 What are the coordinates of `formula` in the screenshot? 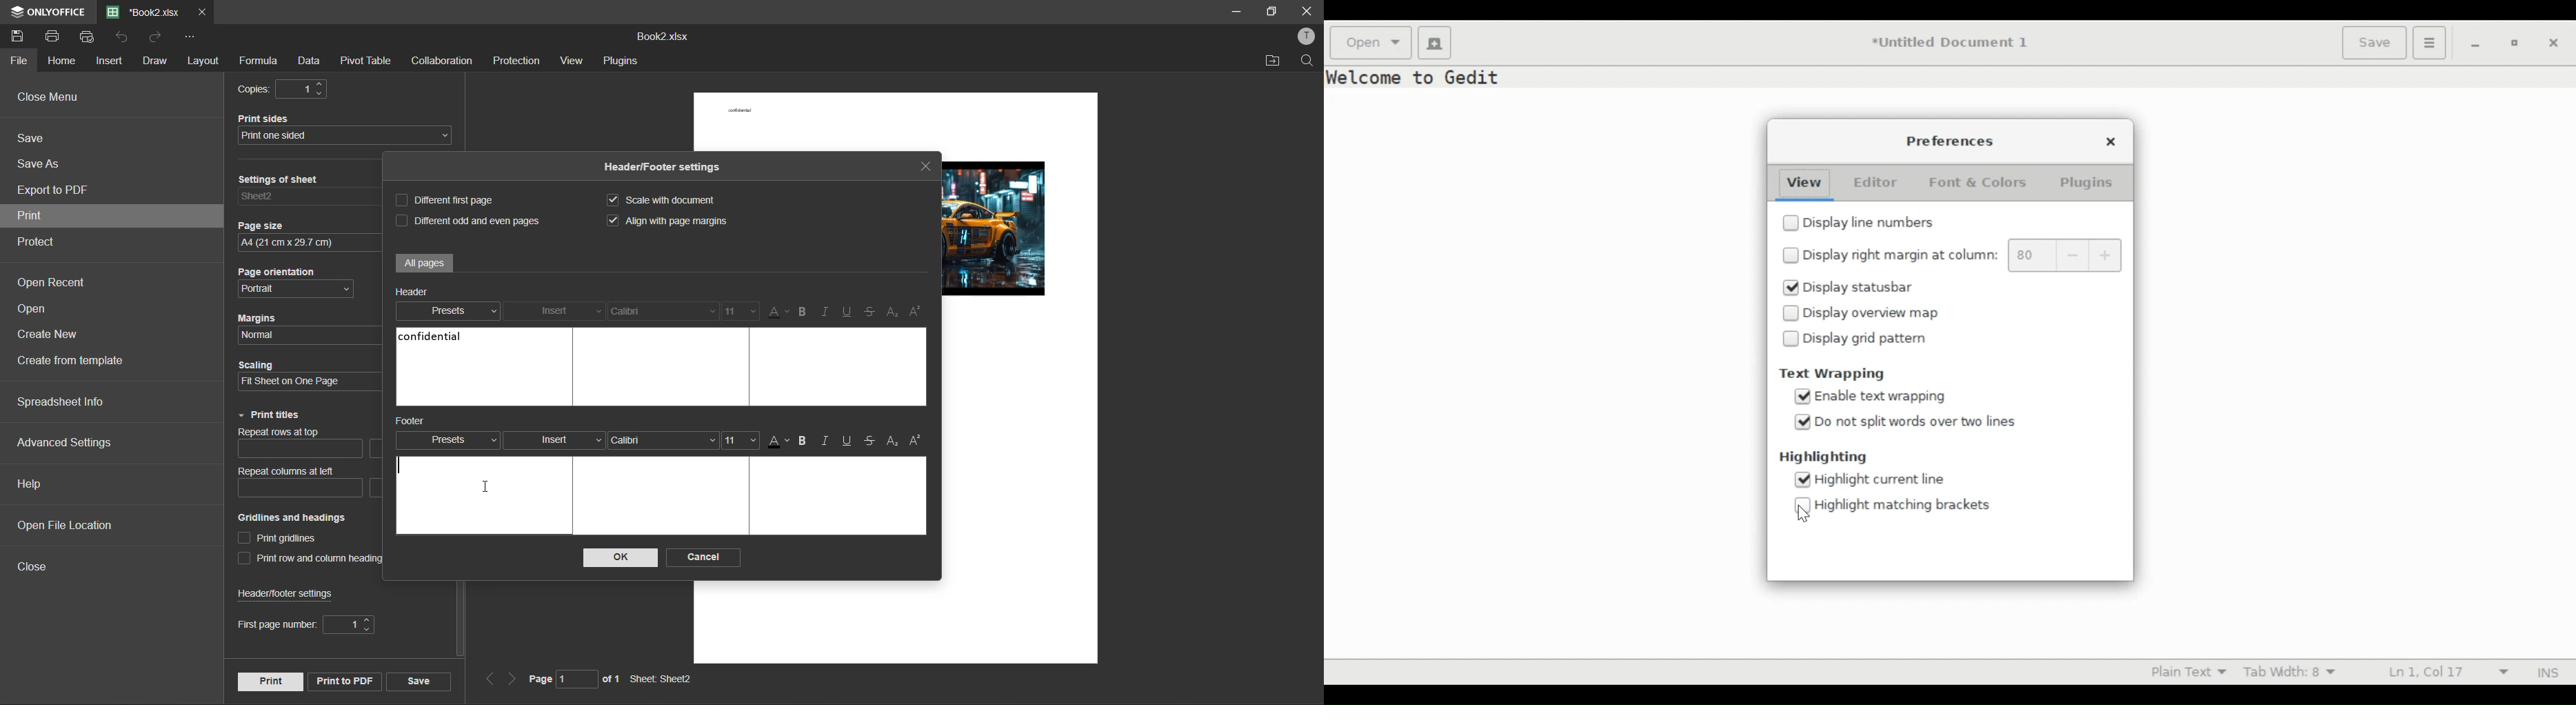 It's located at (260, 61).